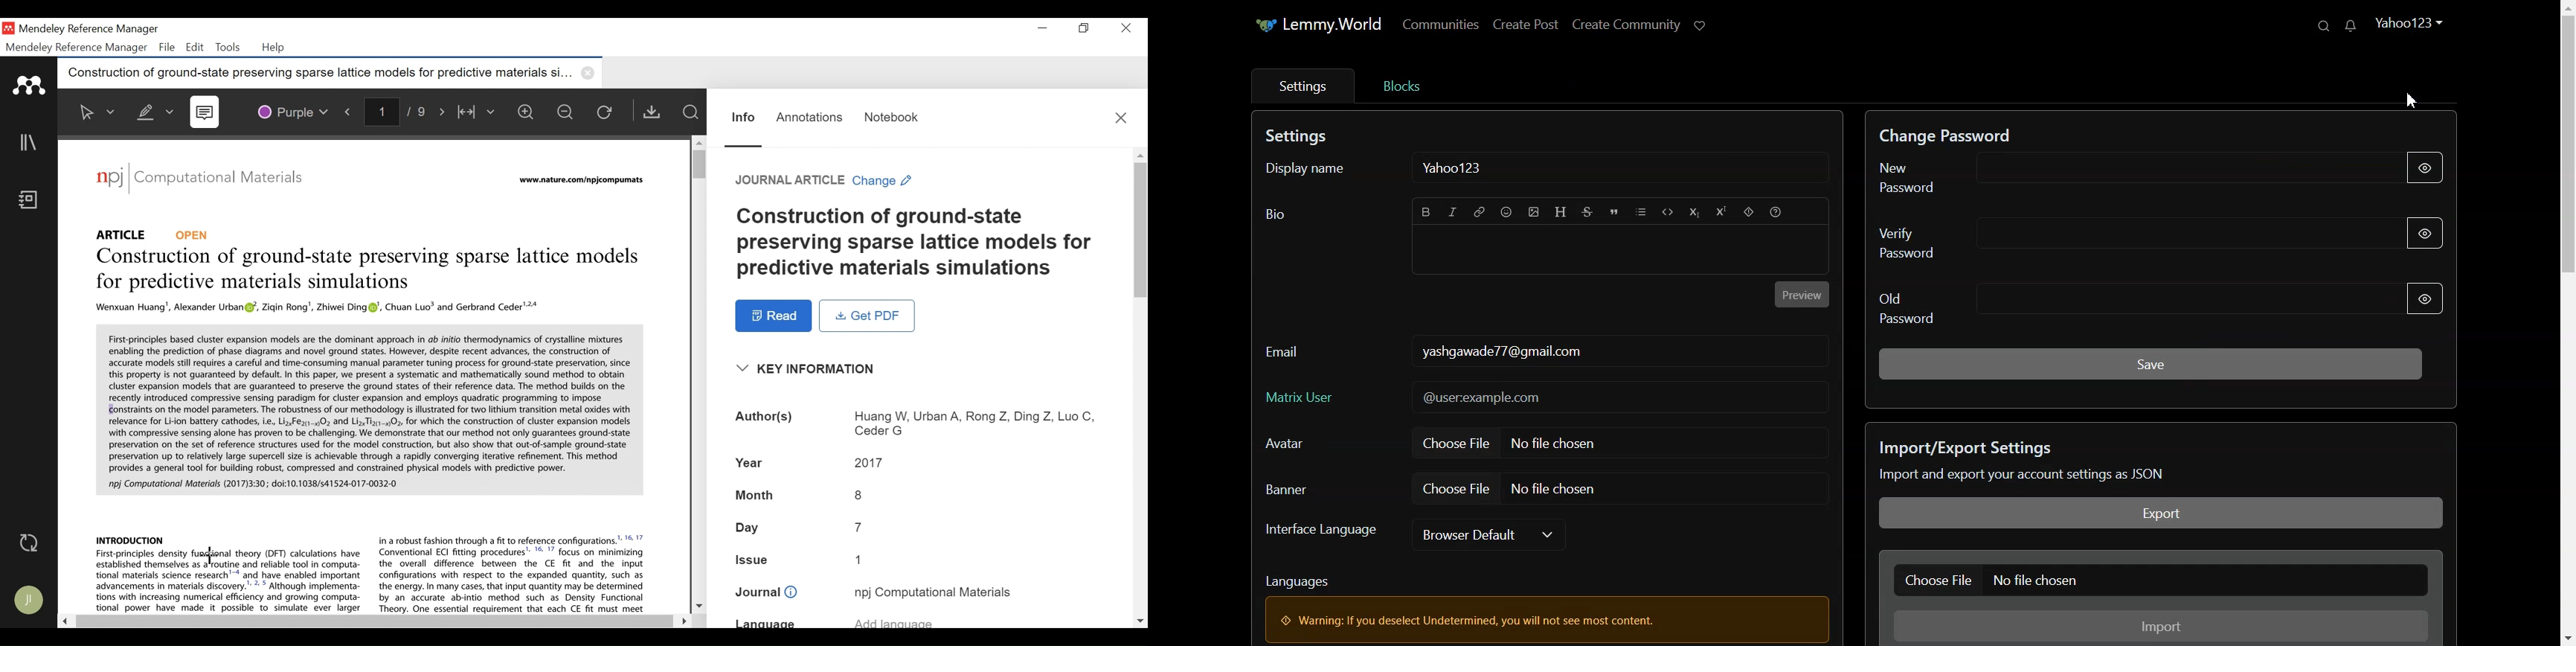  I want to click on Title: Construction of ground-state preserving sparse lattice models for predictive materials simulations, so click(364, 270).